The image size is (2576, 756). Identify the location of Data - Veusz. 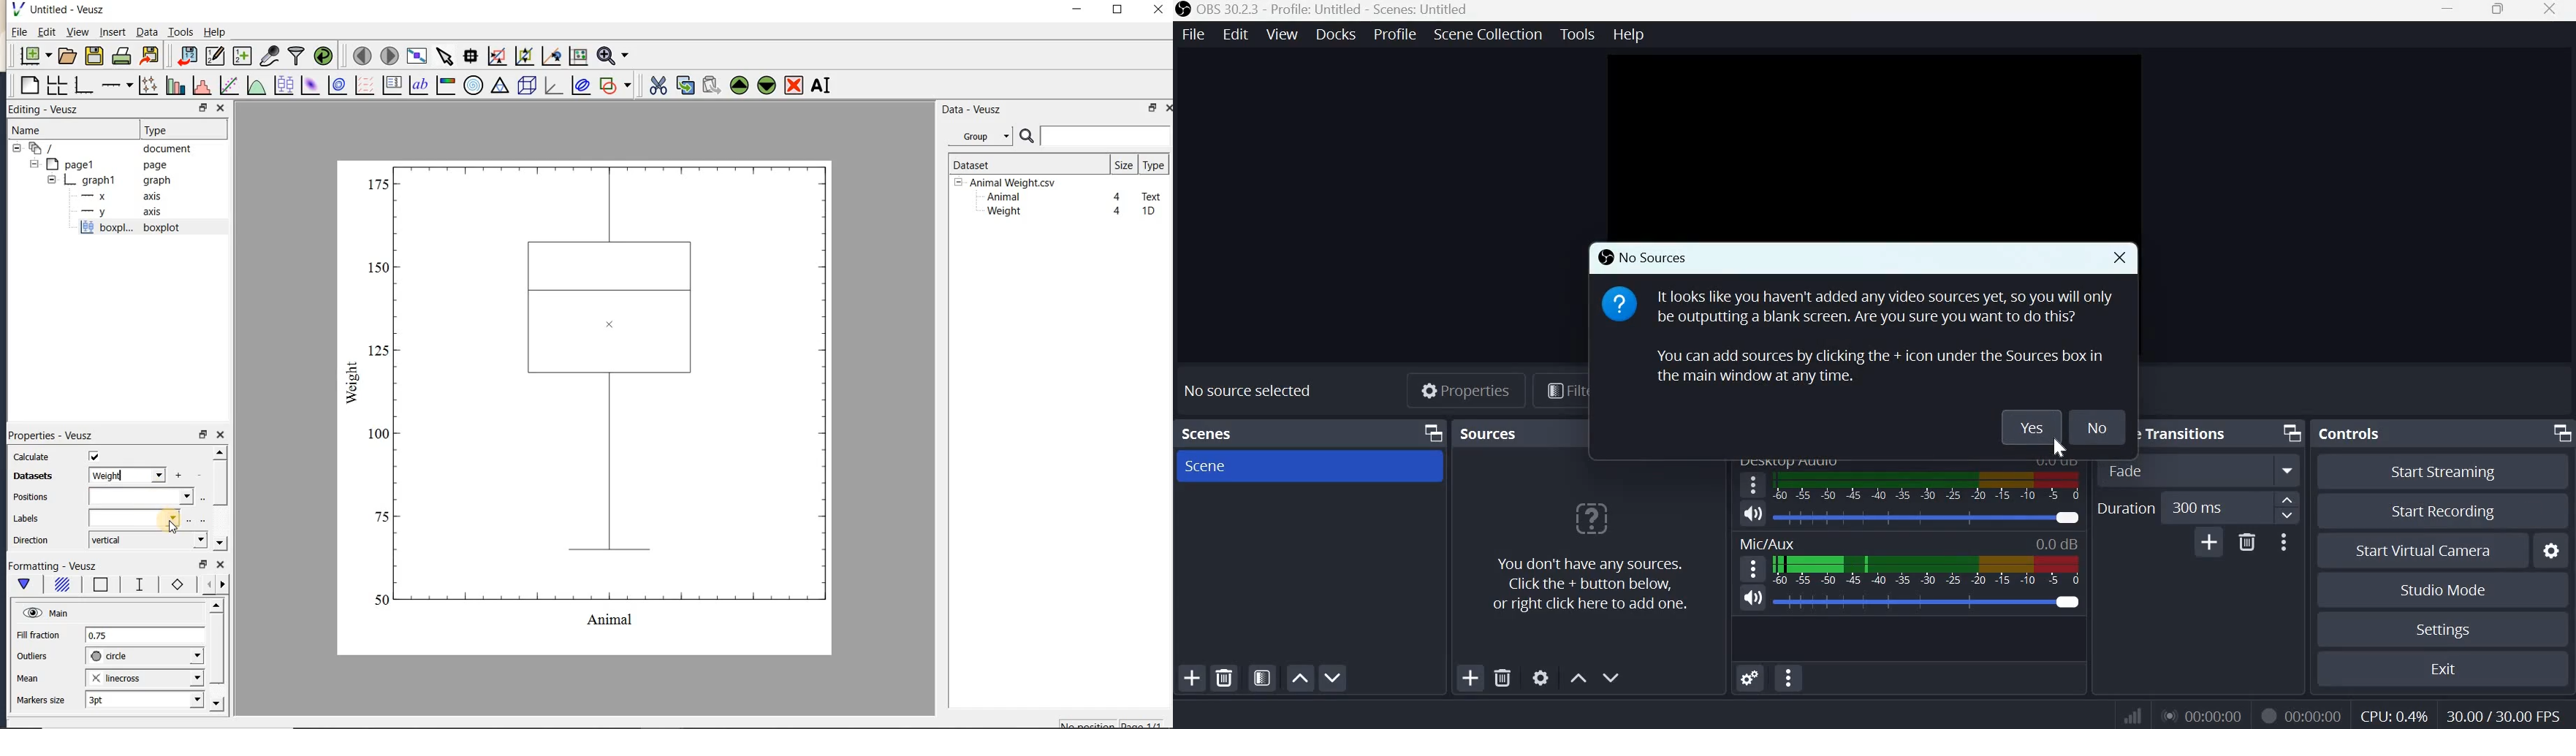
(984, 137).